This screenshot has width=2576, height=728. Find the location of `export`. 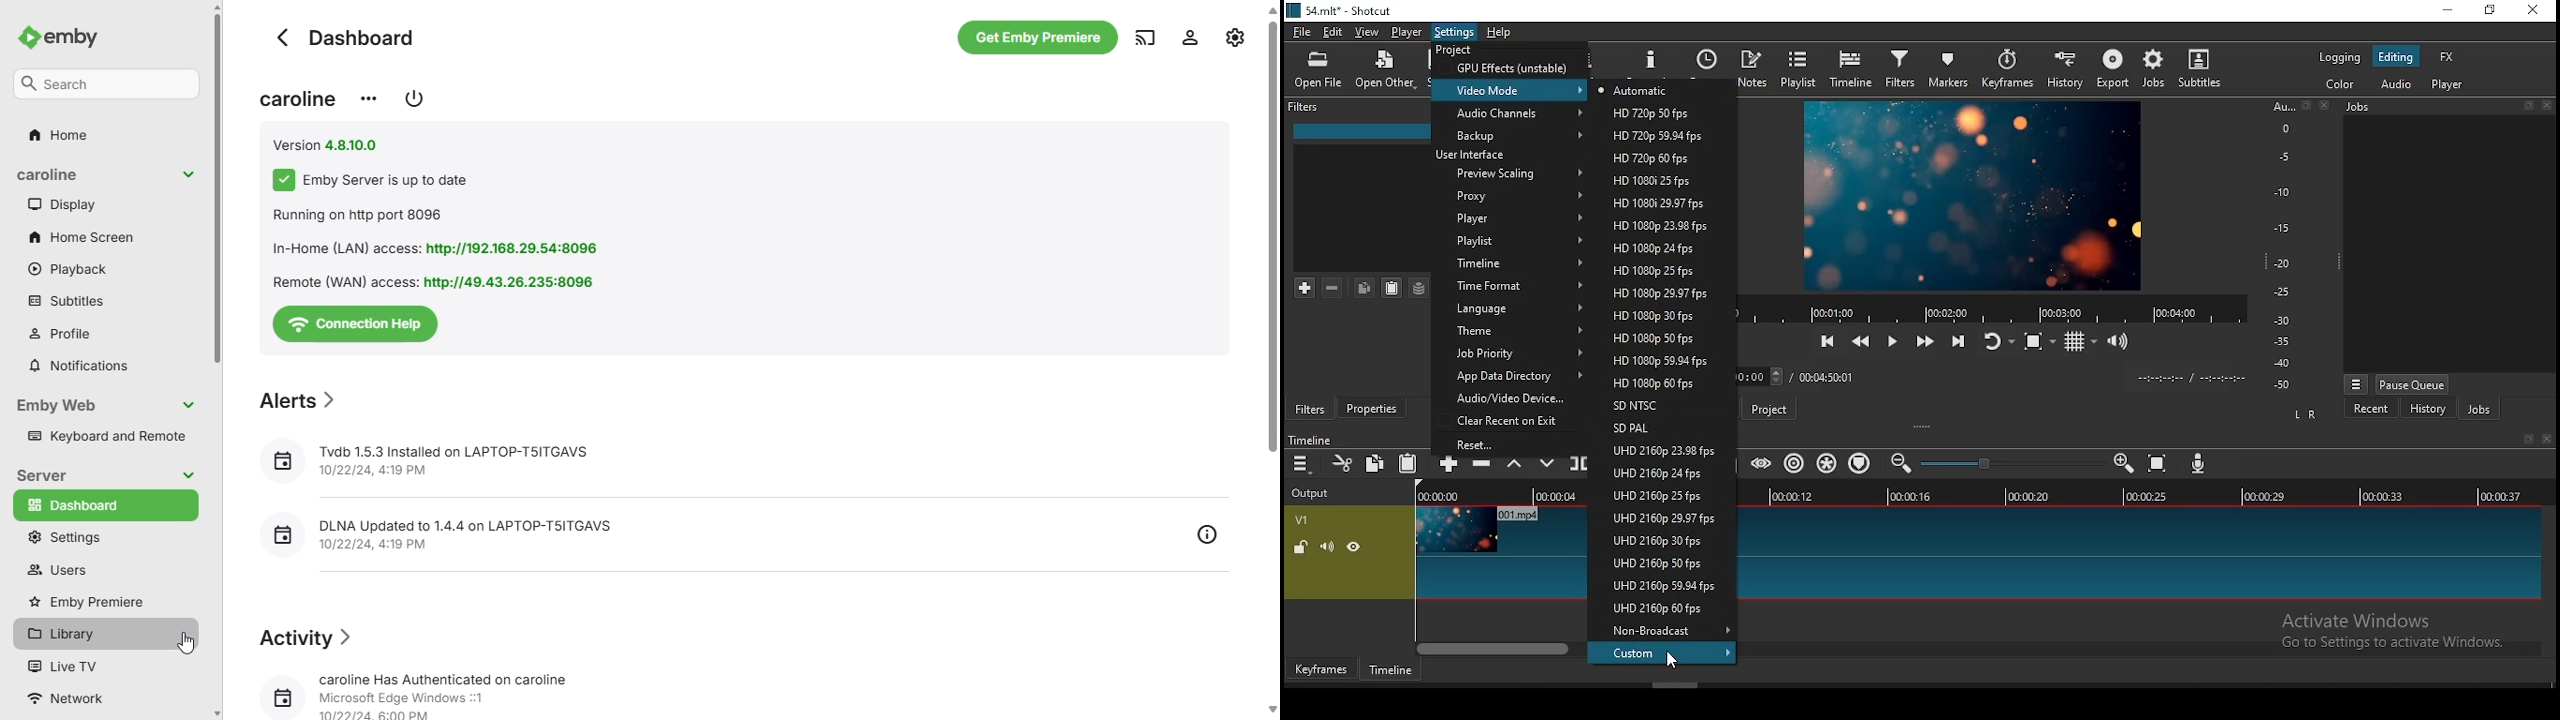

export is located at coordinates (2112, 68).